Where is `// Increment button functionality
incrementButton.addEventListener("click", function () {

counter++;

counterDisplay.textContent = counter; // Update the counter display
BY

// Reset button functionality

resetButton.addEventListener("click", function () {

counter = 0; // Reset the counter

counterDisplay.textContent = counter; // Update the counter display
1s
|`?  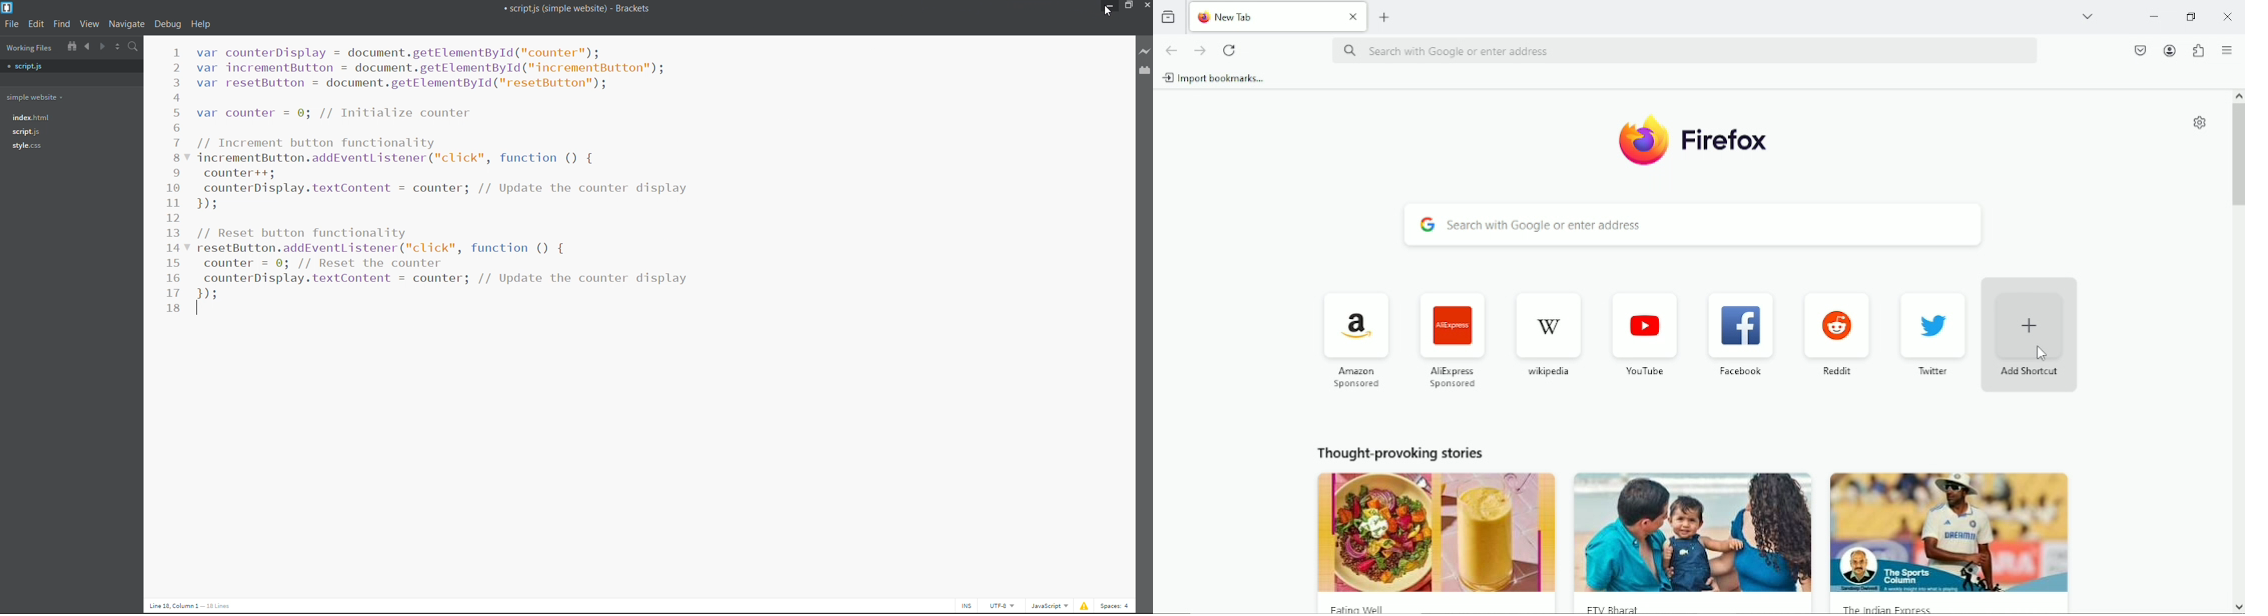 // Increment button functionality
incrementButton.addEventListener("click", function () {

counter++;

counterDisplay.textContent = counter; // Update the counter display
BY

// Reset button functionality

resetButton.addEventListener("click", function () {

counter = 0; // Reset the counter

counterDisplay.textContent = counter; // Update the counter display
1s
| is located at coordinates (464, 228).